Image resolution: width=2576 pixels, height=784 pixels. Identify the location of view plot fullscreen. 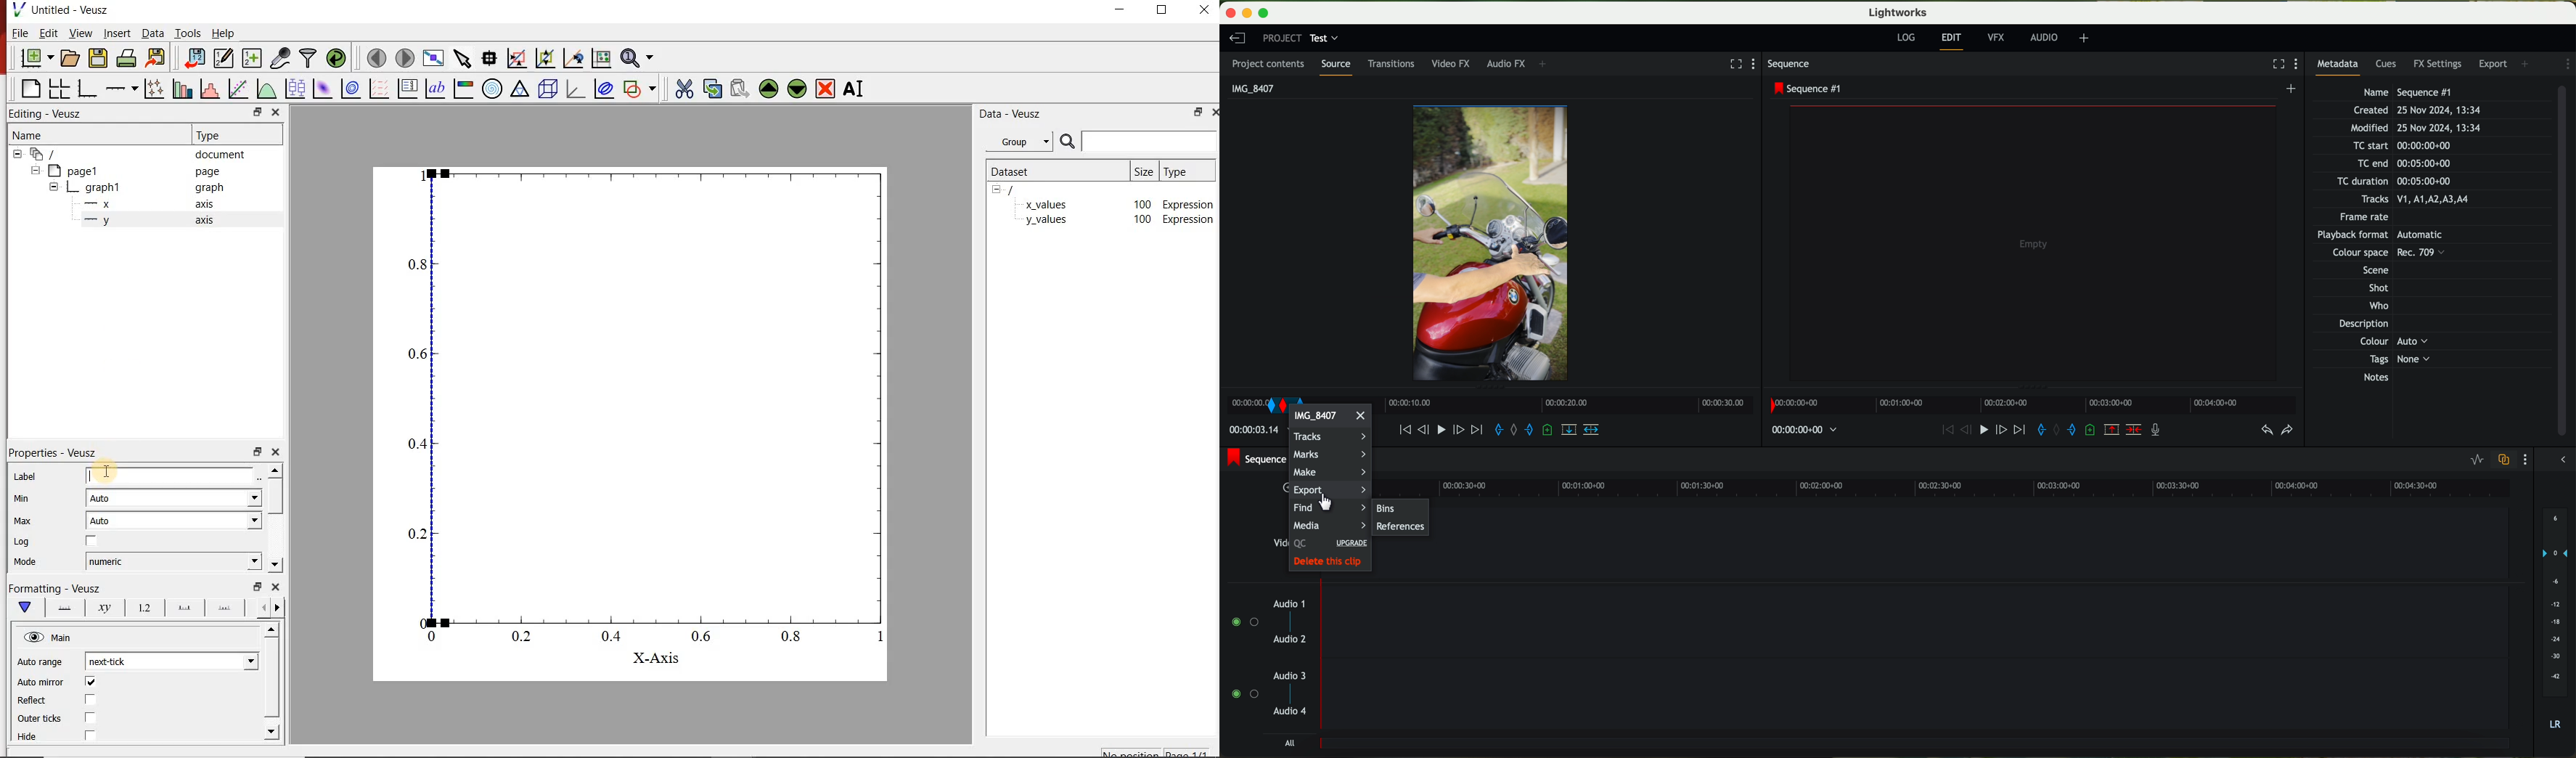
(436, 58).